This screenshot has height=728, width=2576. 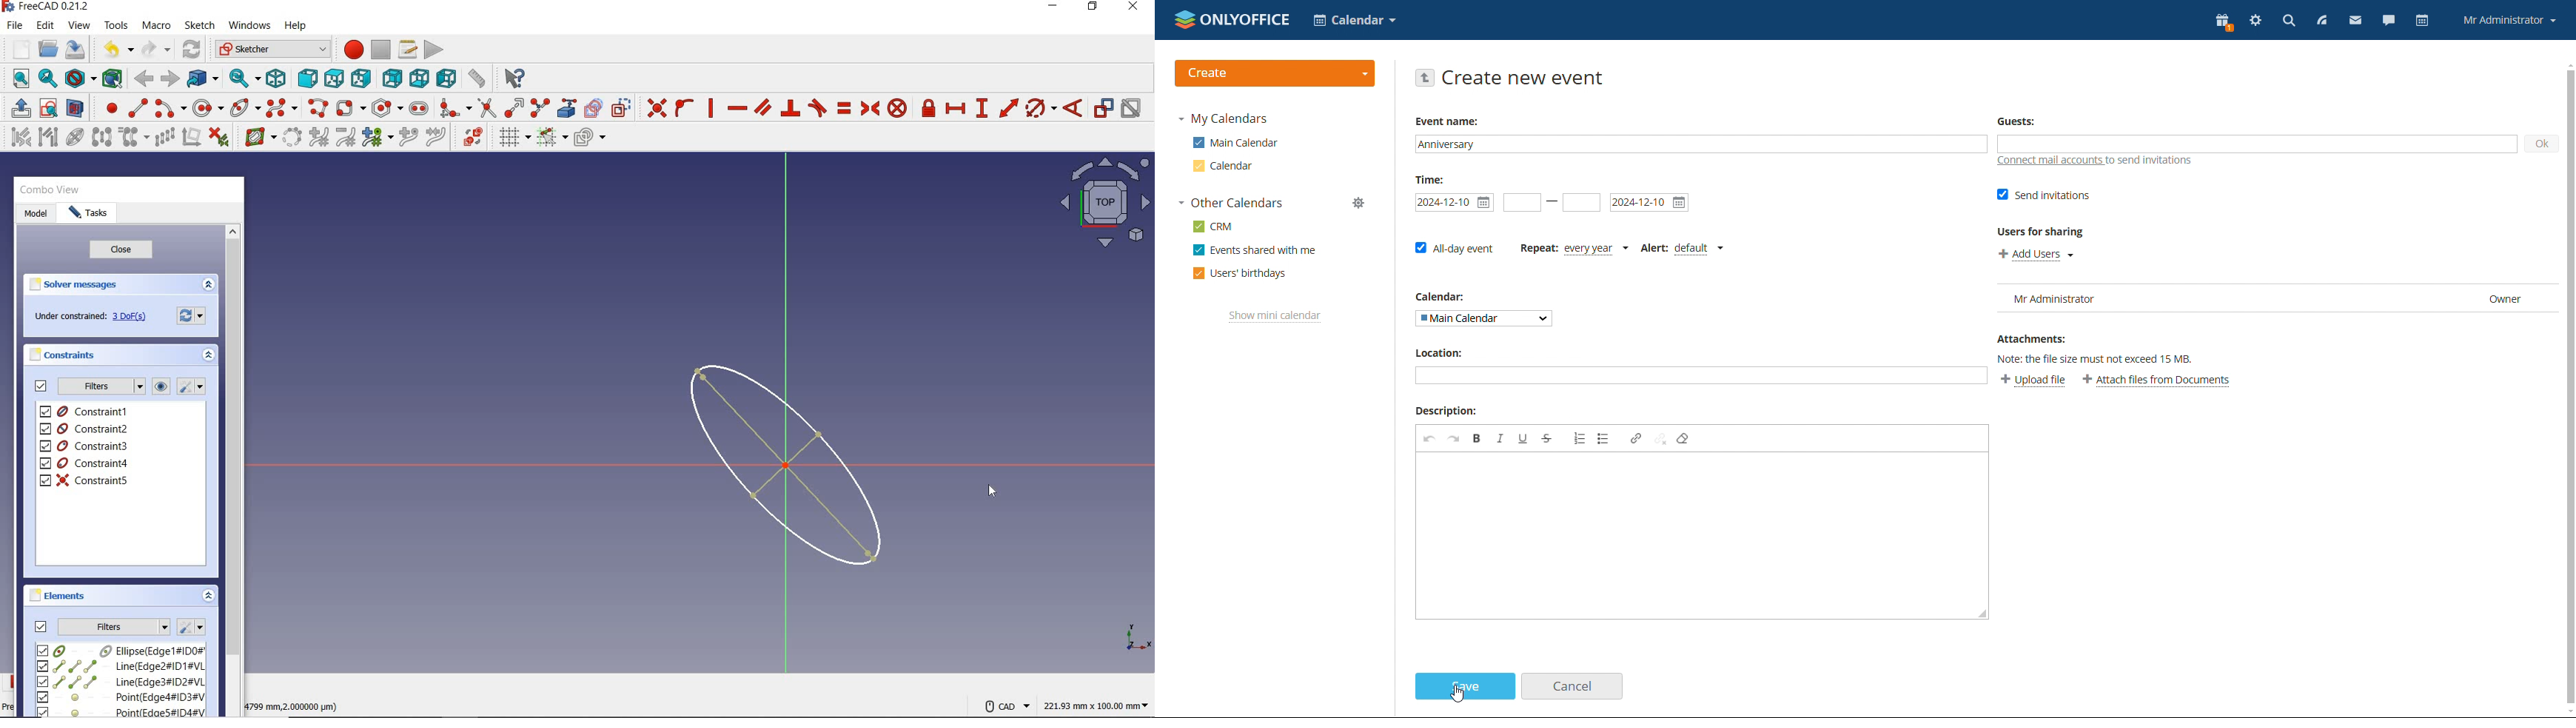 What do you see at coordinates (2421, 21) in the screenshot?
I see `calendar` at bounding box center [2421, 21].